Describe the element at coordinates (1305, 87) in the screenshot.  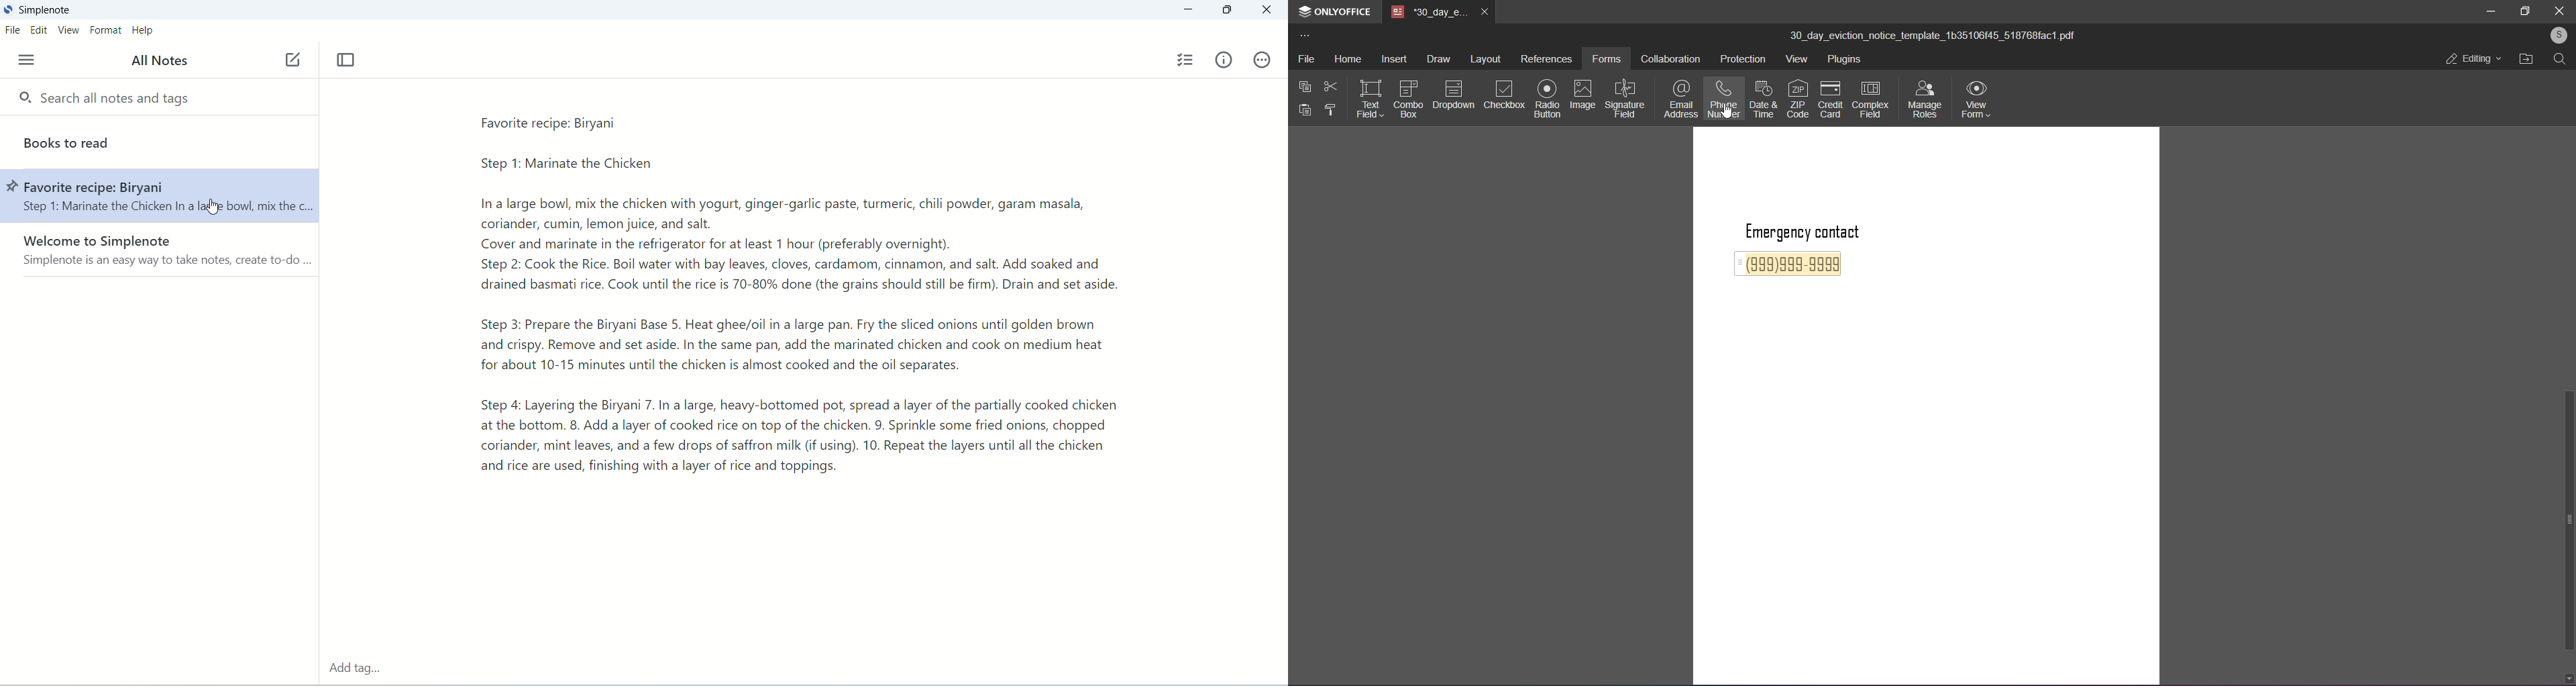
I see `copy` at that location.